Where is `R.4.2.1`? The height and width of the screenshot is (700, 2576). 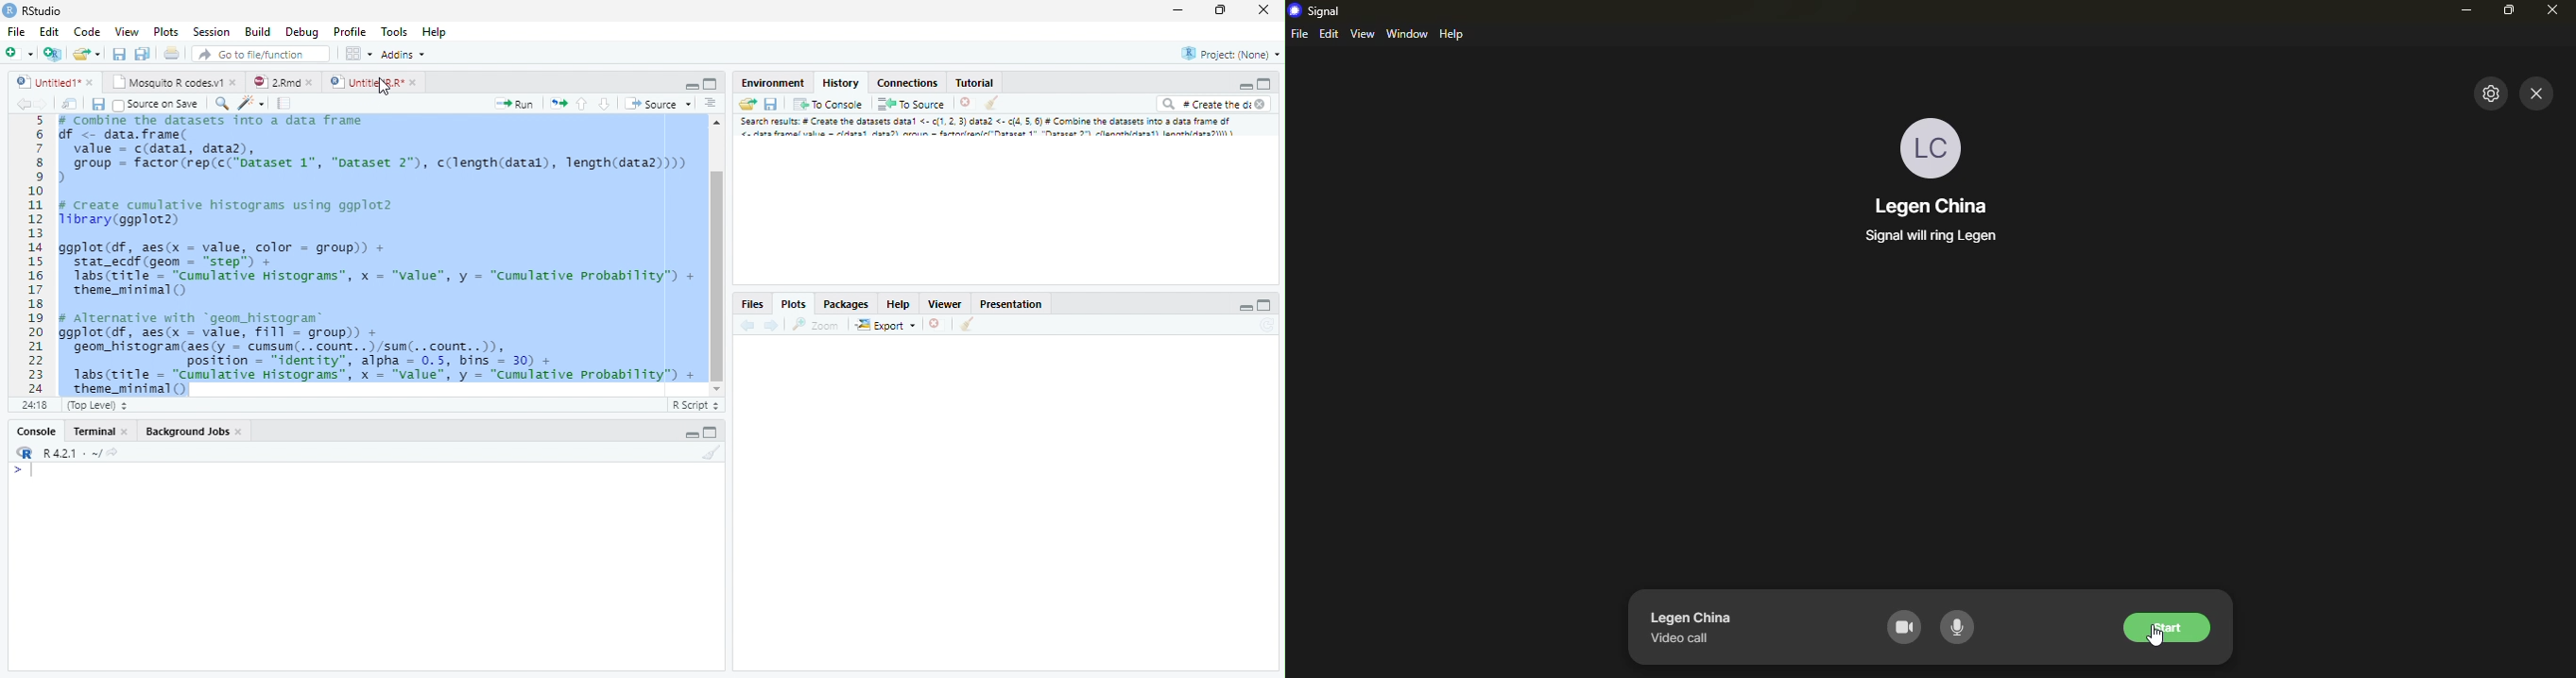
R.4.2.1 is located at coordinates (61, 453).